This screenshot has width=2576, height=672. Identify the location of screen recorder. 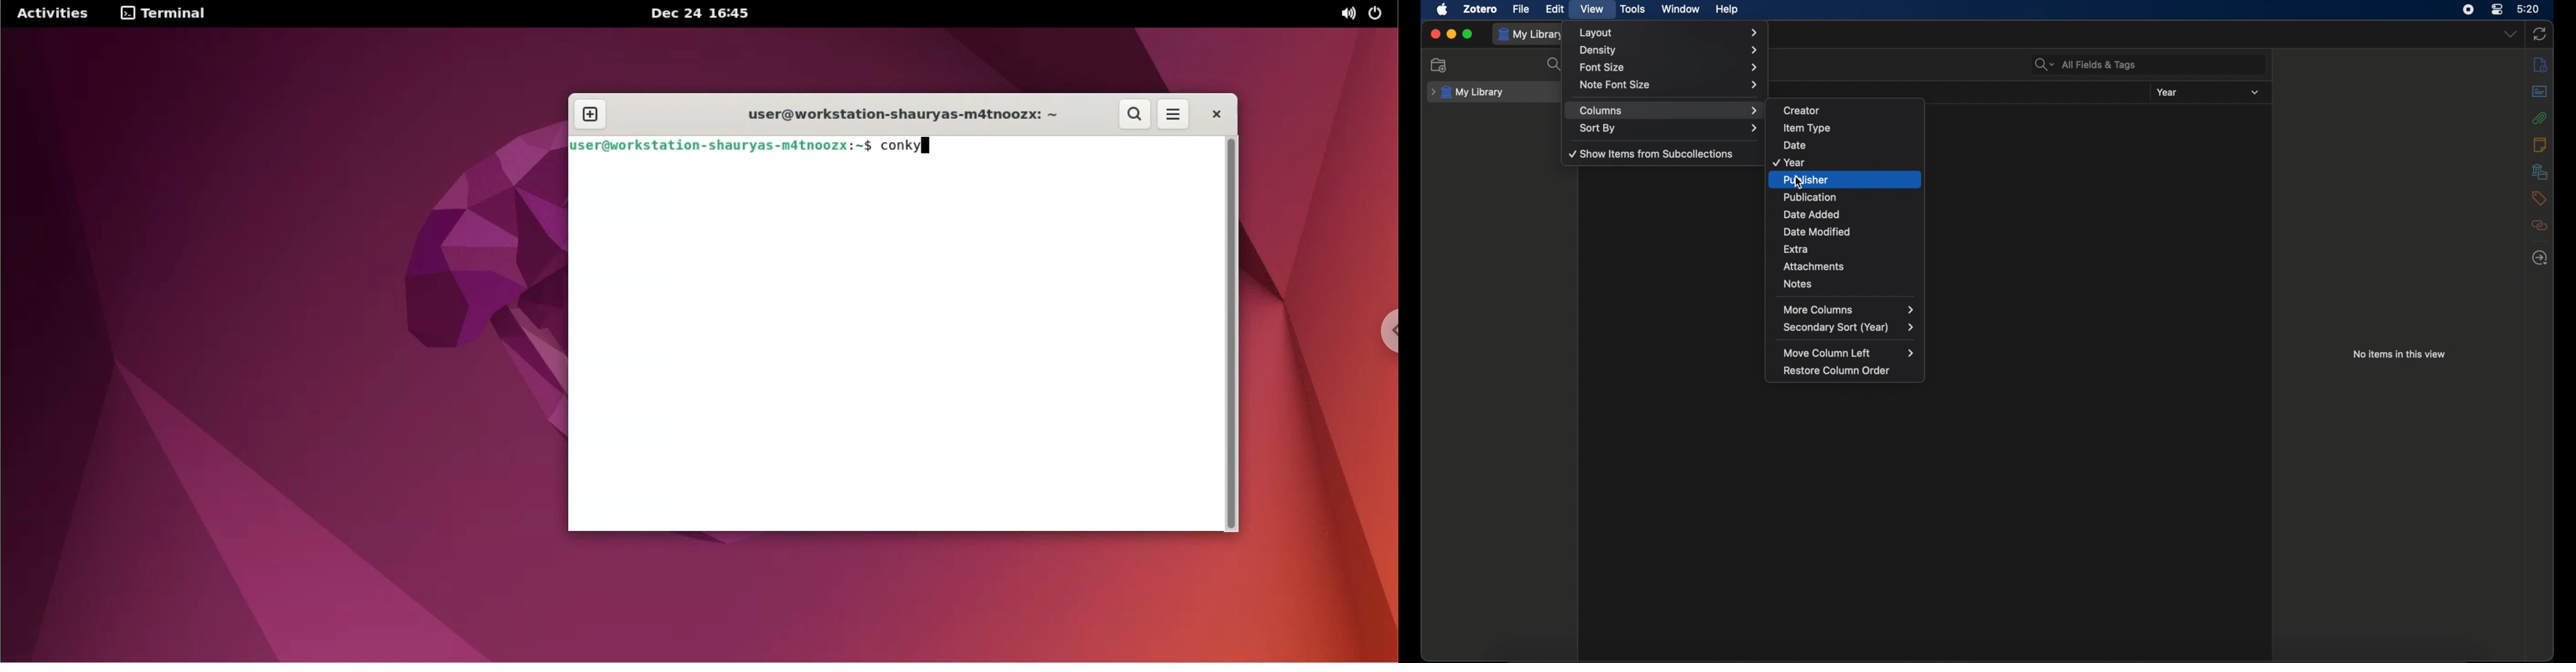
(2469, 9).